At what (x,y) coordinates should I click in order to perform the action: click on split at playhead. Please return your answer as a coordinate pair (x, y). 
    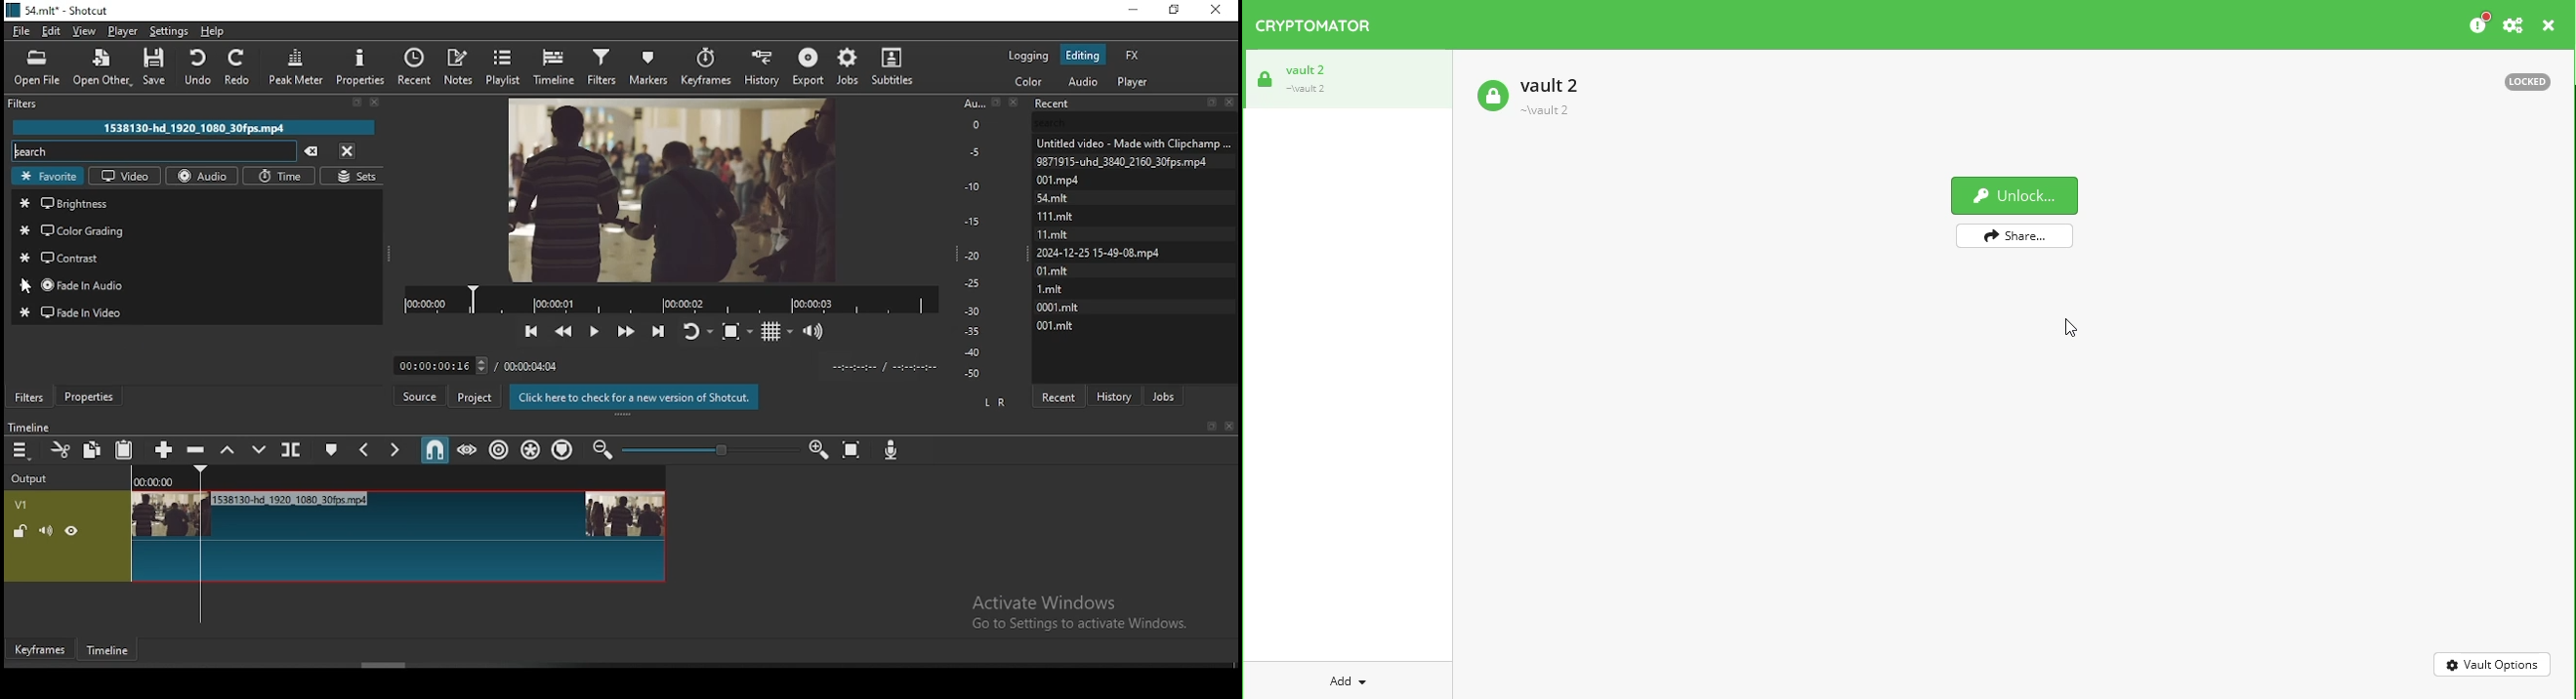
    Looking at the image, I should click on (292, 449).